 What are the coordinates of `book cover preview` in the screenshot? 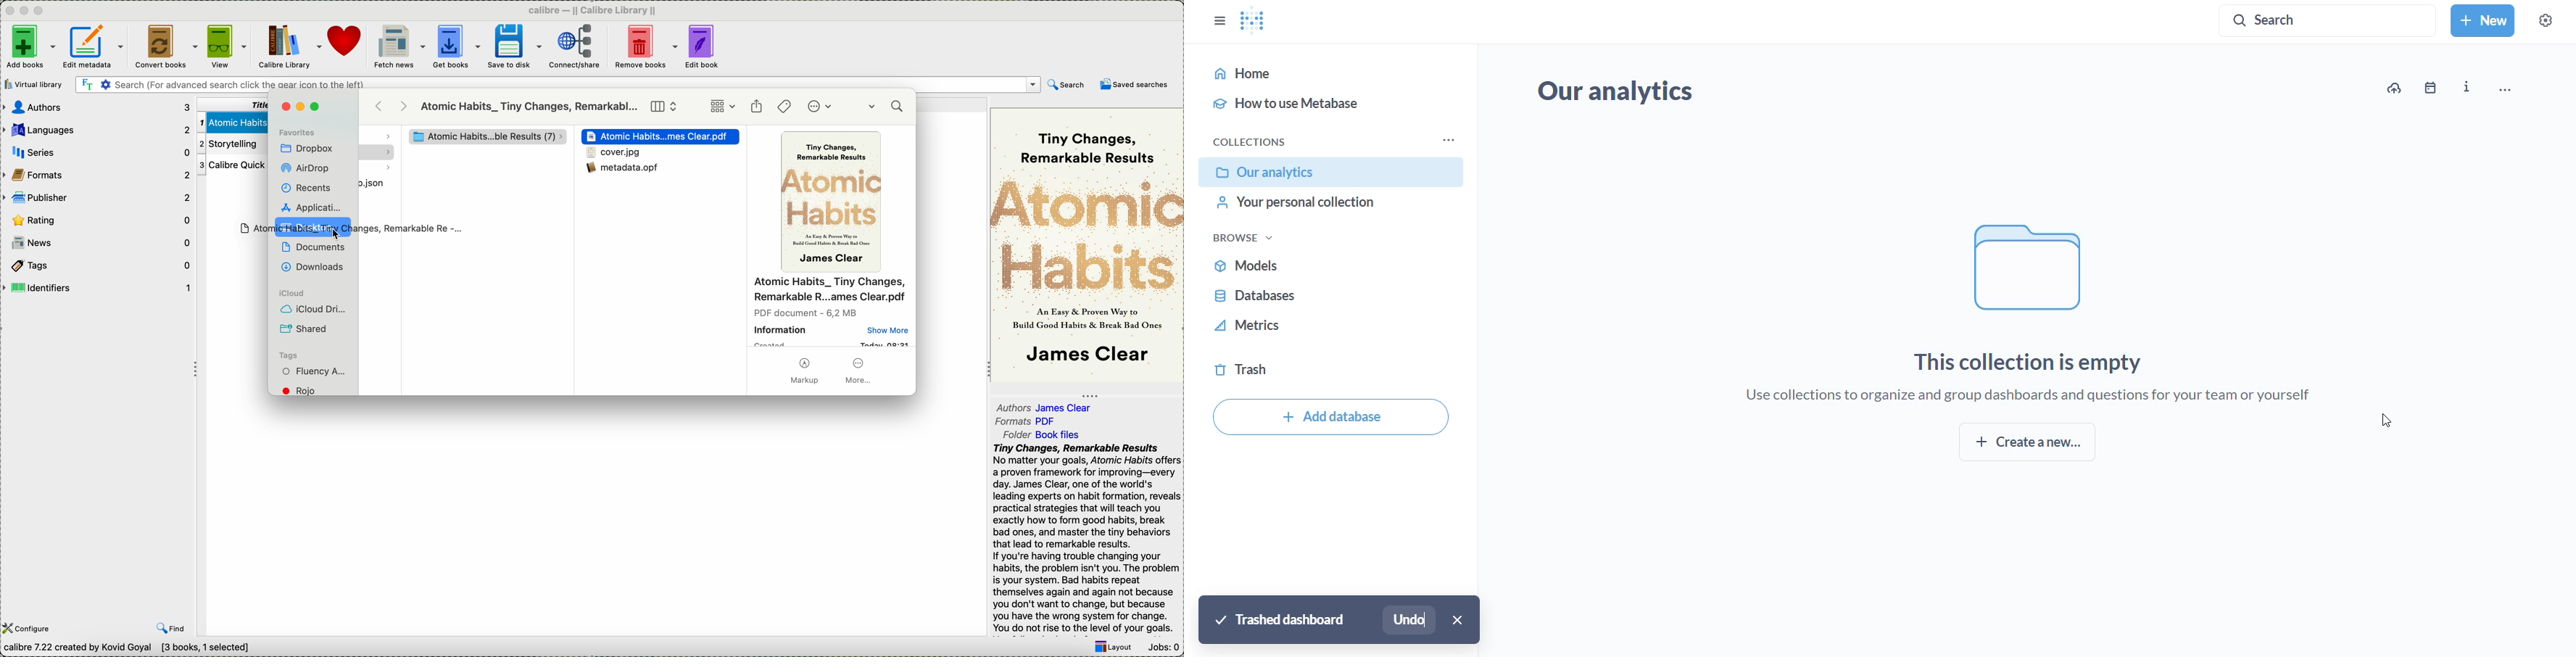 It's located at (1087, 244).